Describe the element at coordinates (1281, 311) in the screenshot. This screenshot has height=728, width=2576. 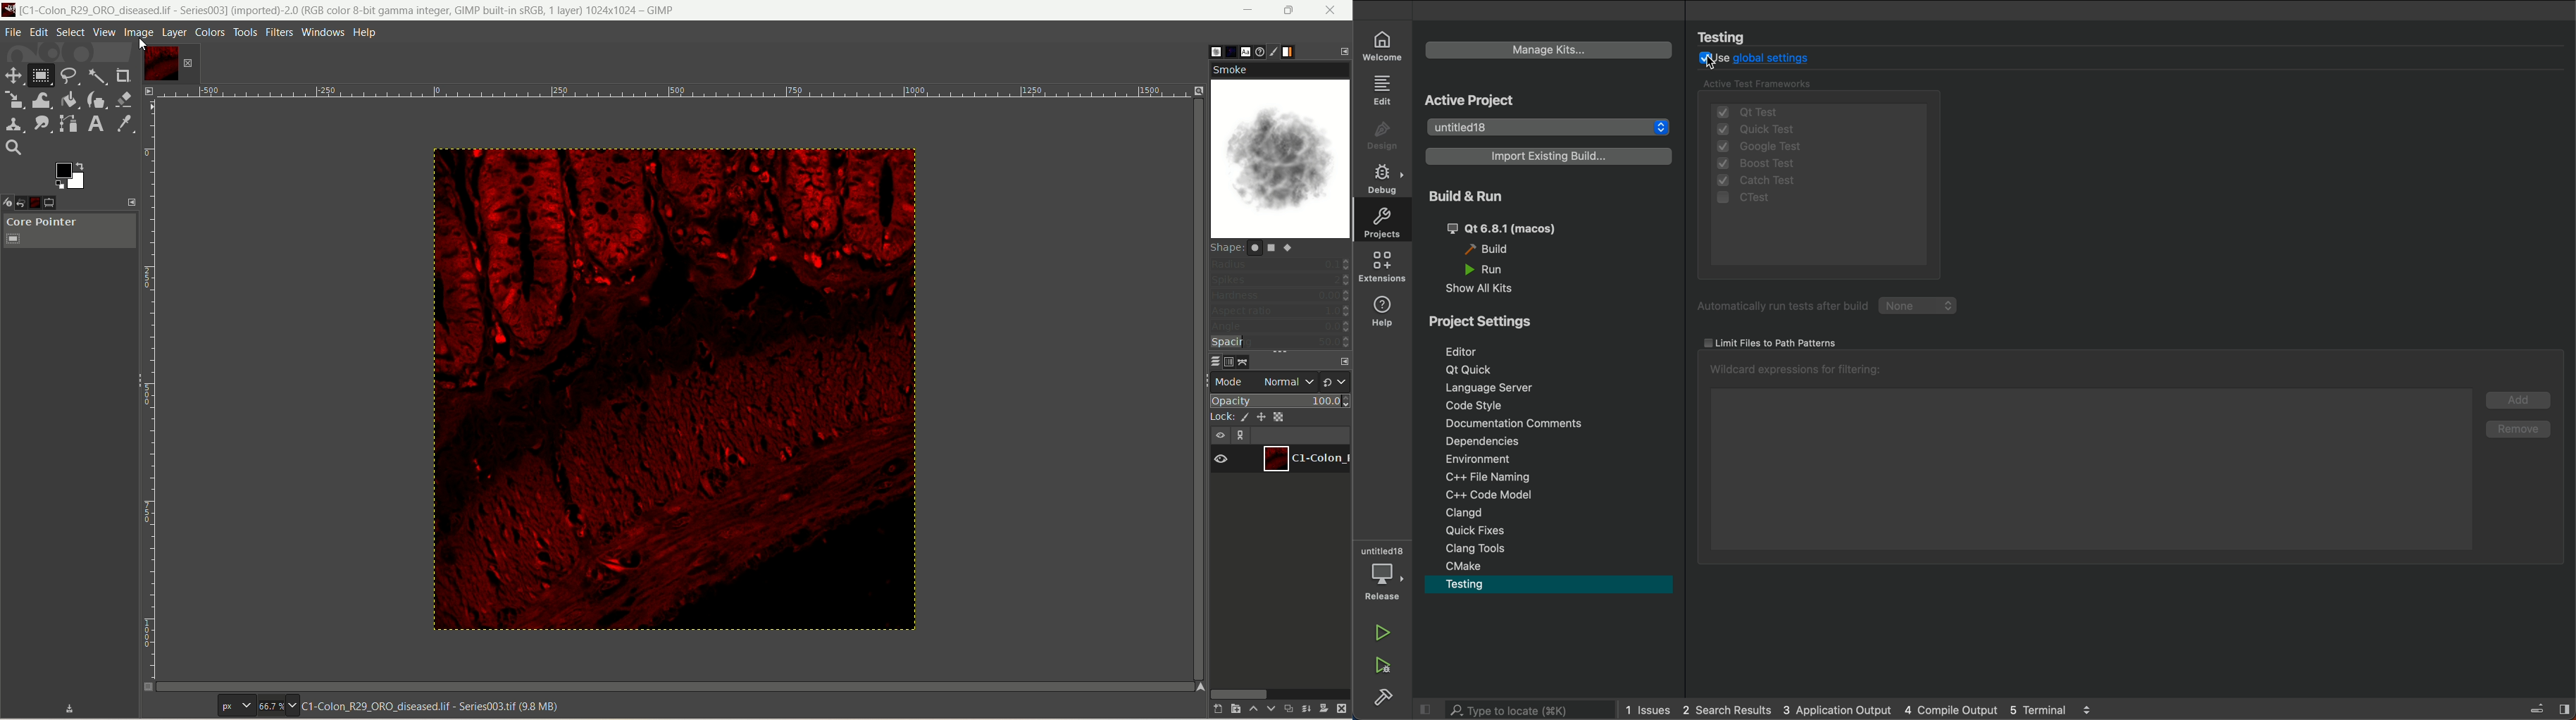
I see `aspect ratio` at that location.